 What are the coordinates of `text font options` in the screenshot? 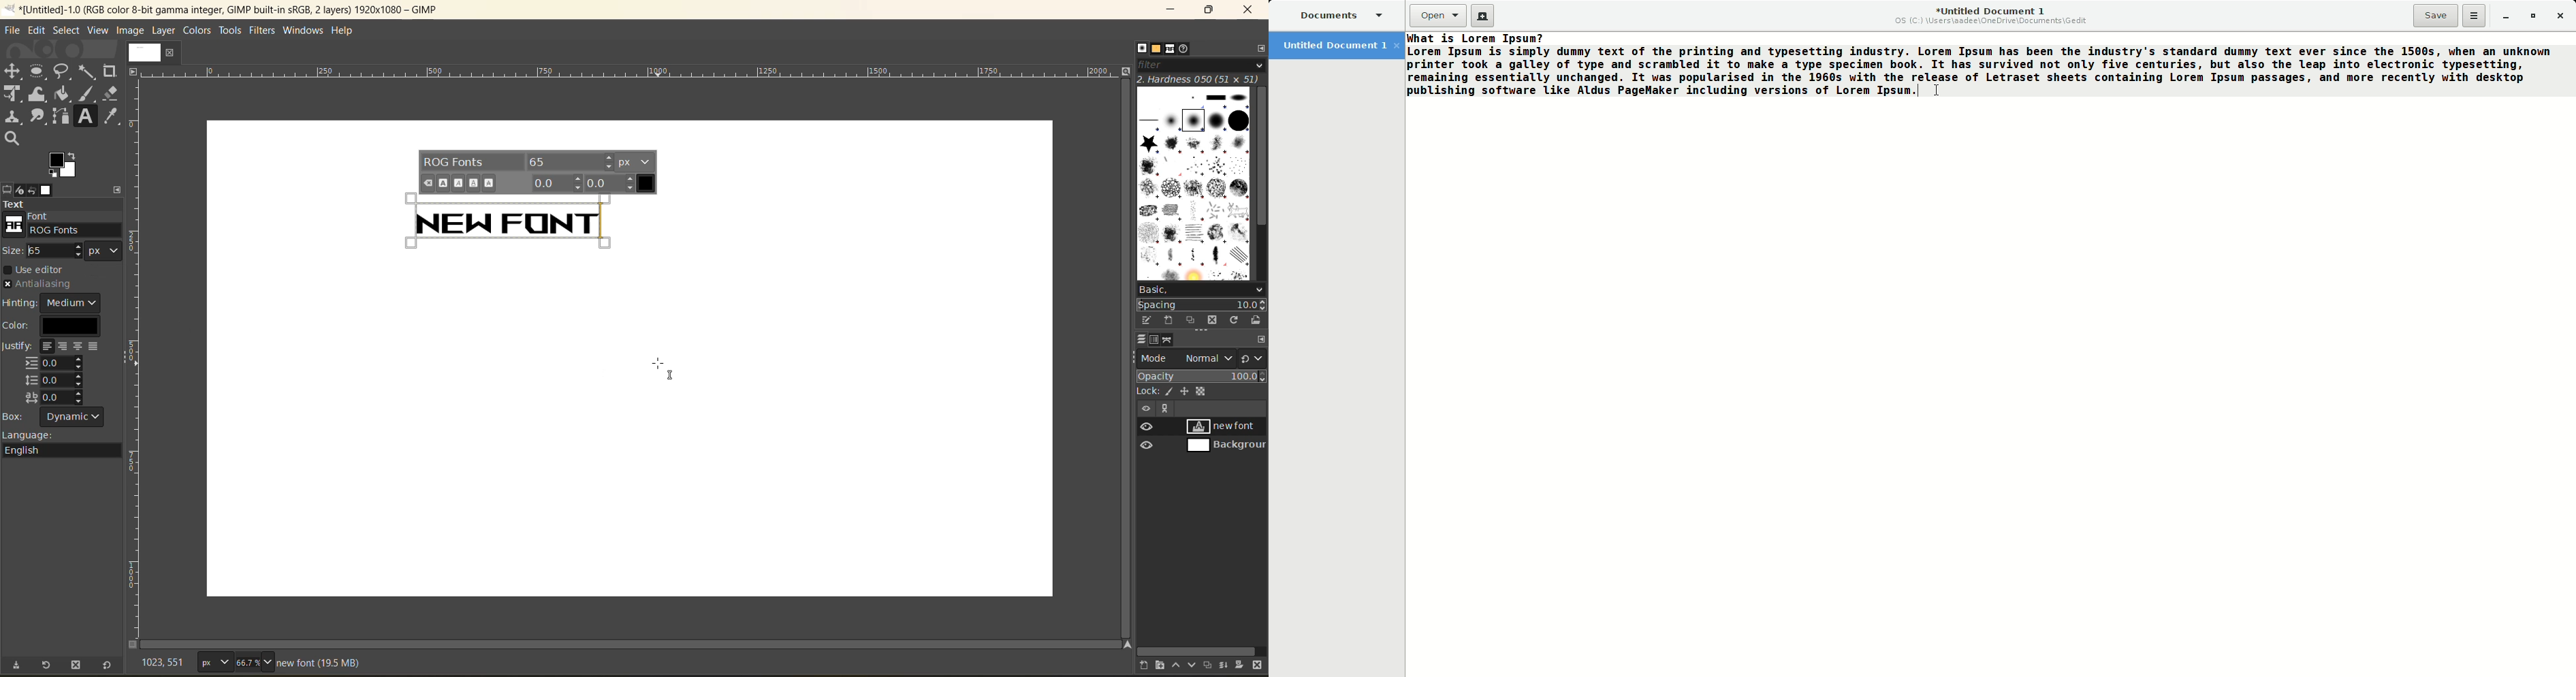 It's located at (539, 172).